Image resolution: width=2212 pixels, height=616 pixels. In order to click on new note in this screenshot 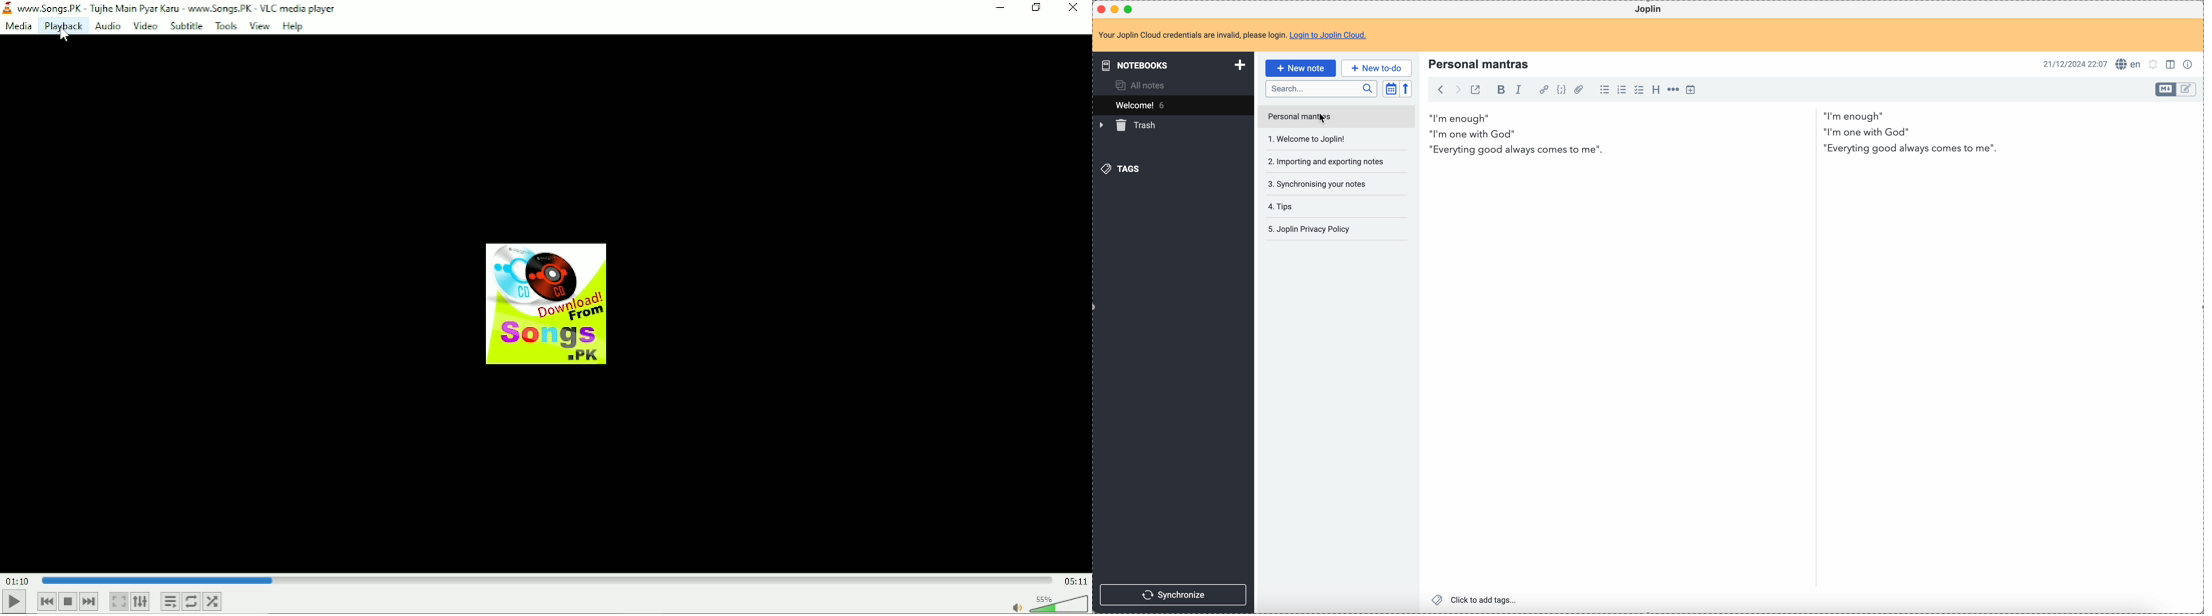, I will do `click(1300, 68)`.